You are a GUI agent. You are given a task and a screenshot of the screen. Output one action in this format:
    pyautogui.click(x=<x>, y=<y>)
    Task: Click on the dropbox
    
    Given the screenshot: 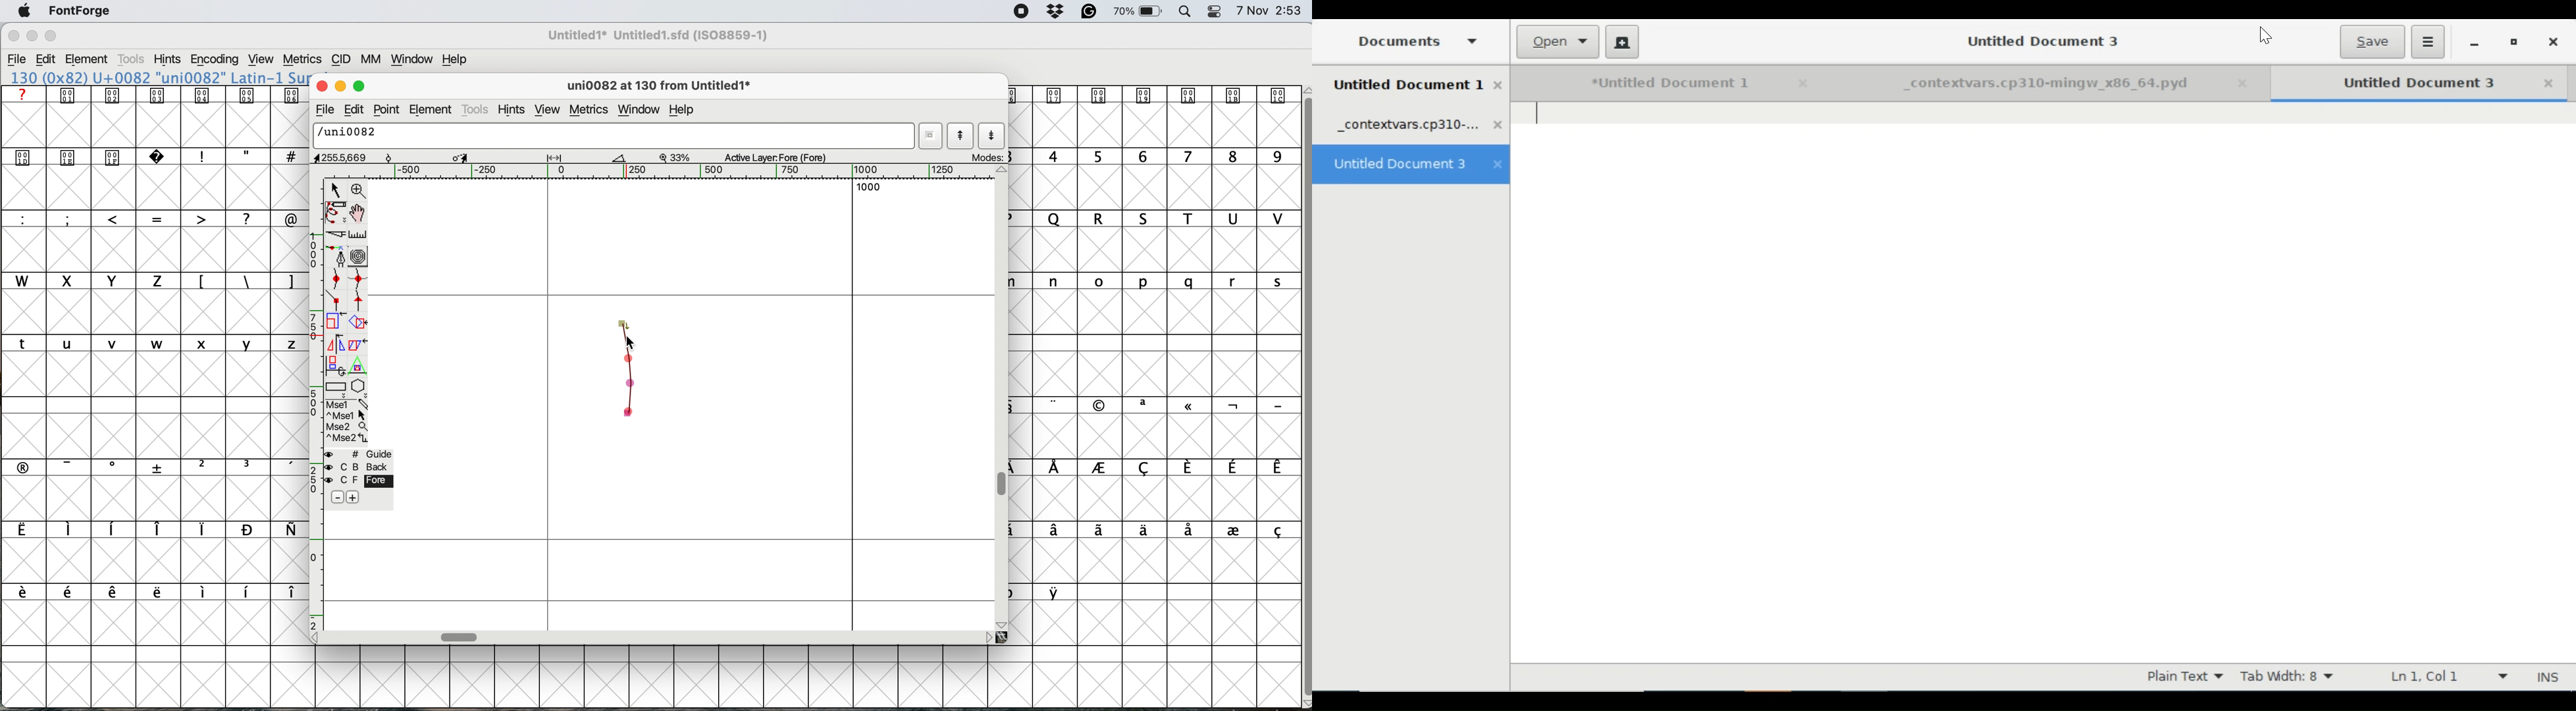 What is the action you would take?
    pyautogui.click(x=1058, y=12)
    